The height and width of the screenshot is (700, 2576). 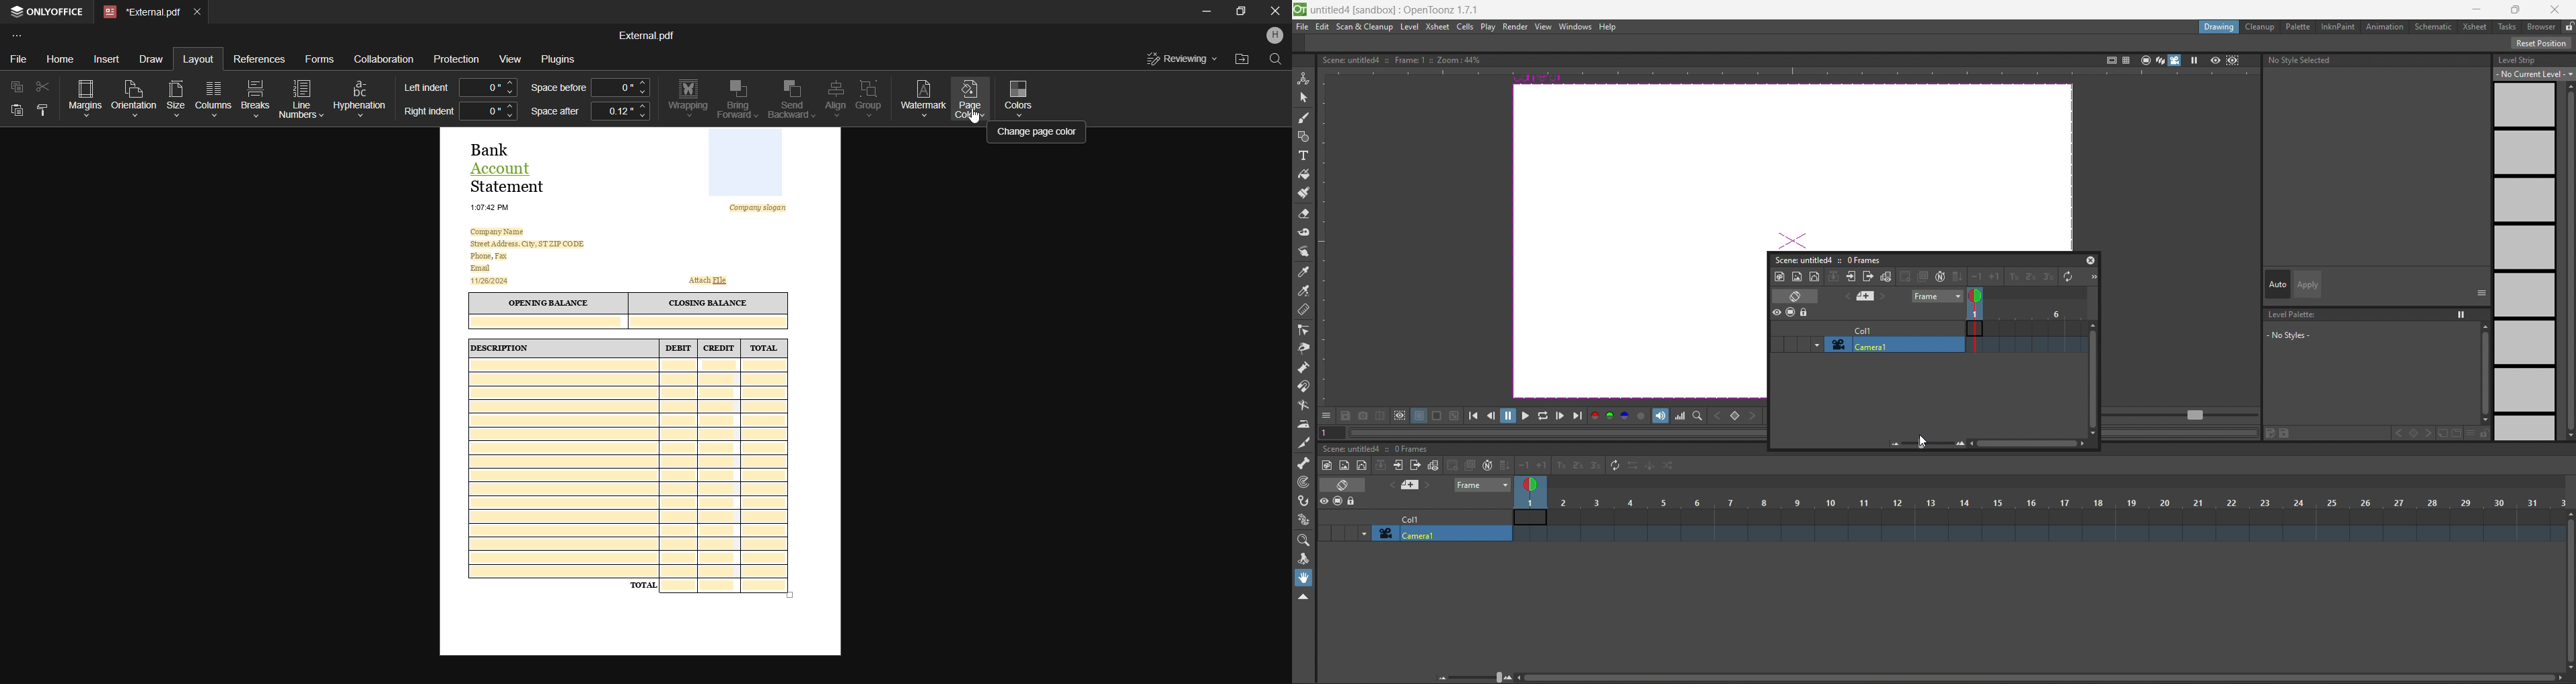 I want to click on Margins, so click(x=81, y=96).